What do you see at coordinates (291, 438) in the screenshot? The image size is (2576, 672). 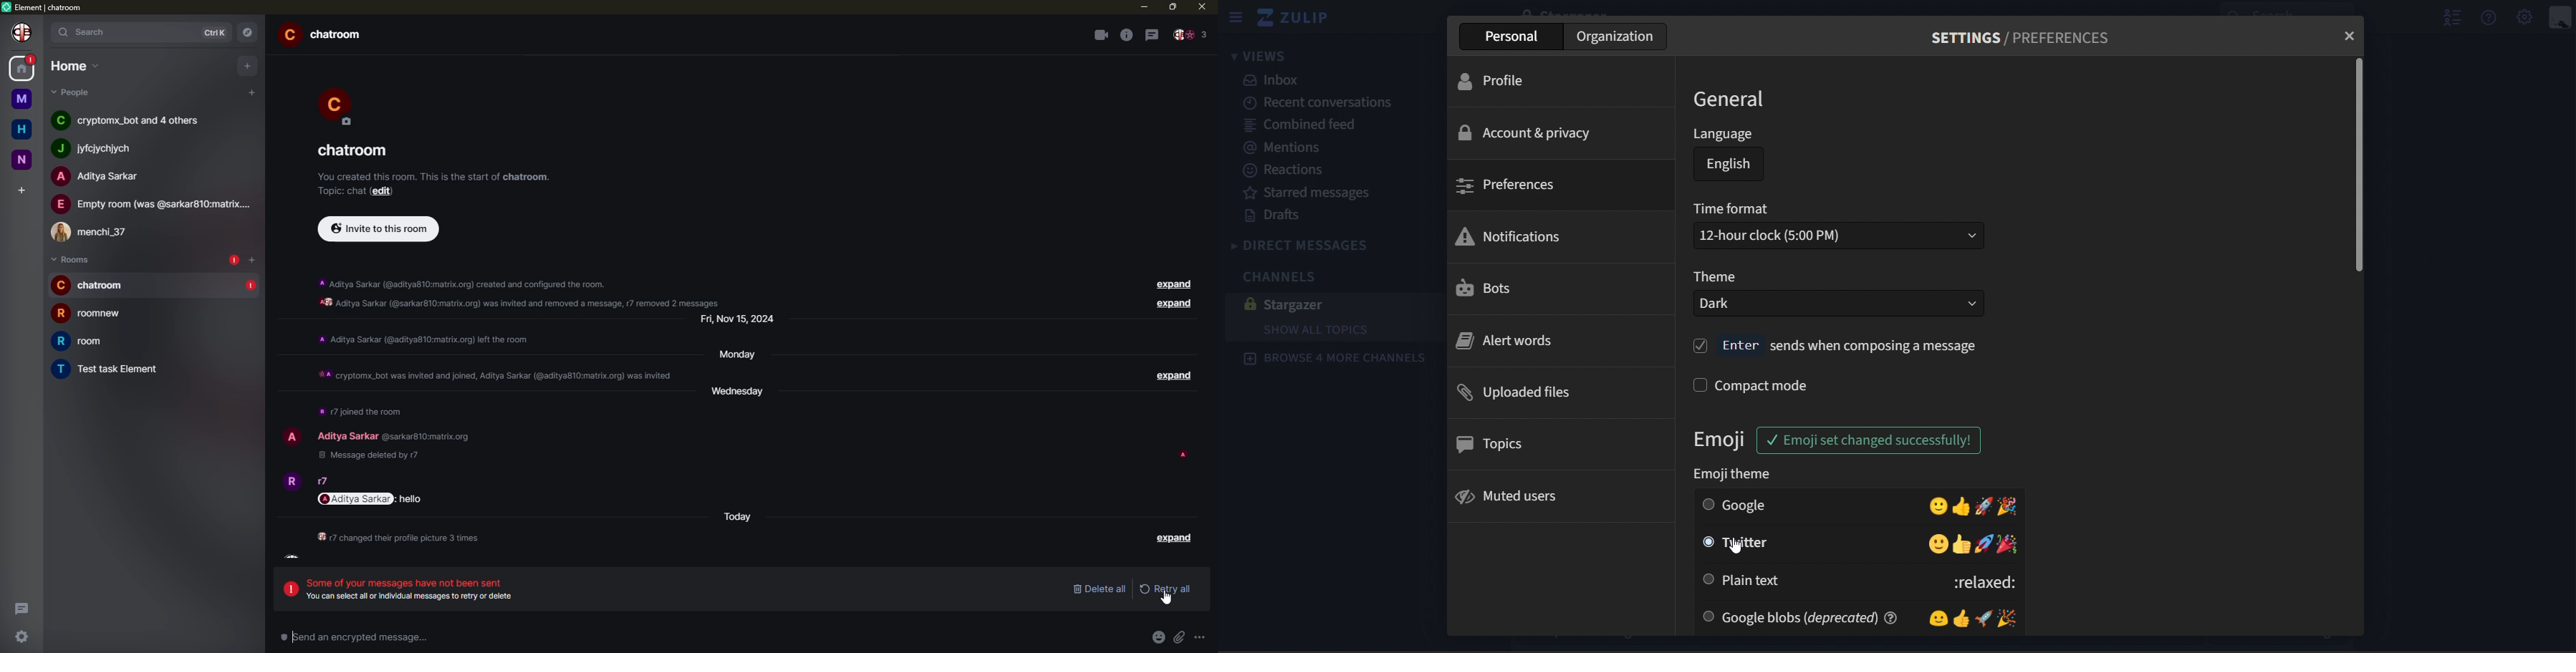 I see `profile` at bounding box center [291, 438].